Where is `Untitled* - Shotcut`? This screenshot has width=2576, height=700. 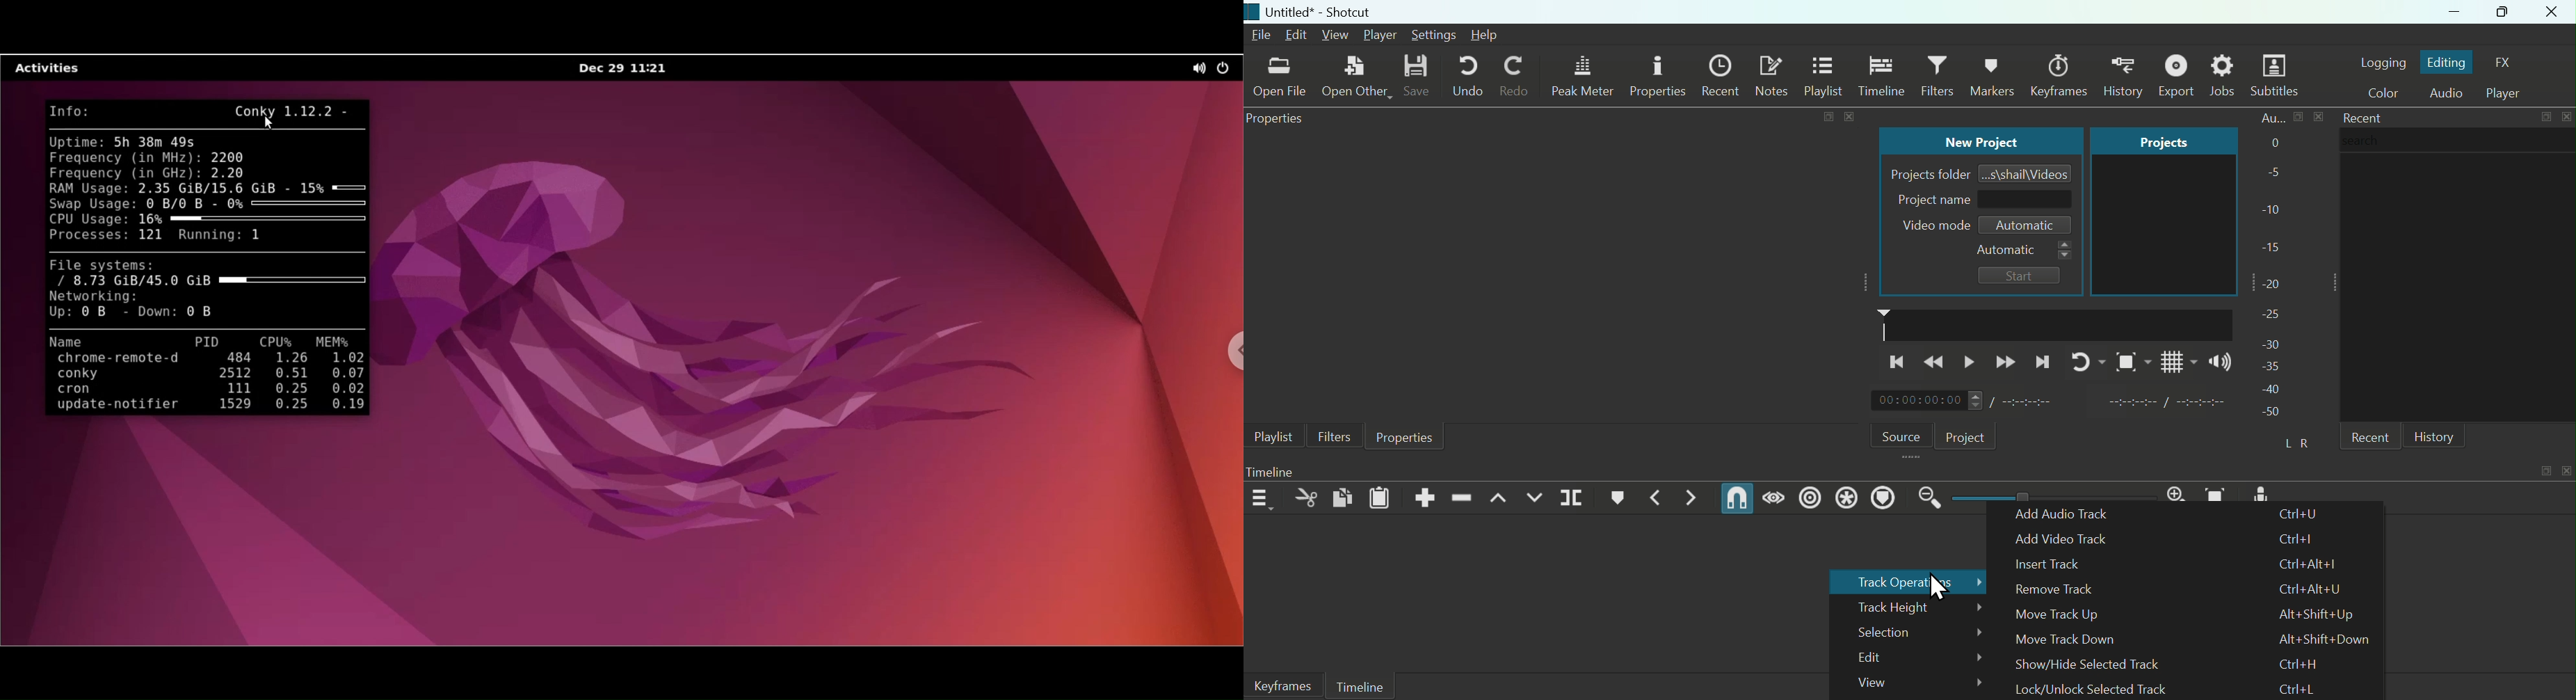
Untitled* - Shotcut is located at coordinates (1316, 13).